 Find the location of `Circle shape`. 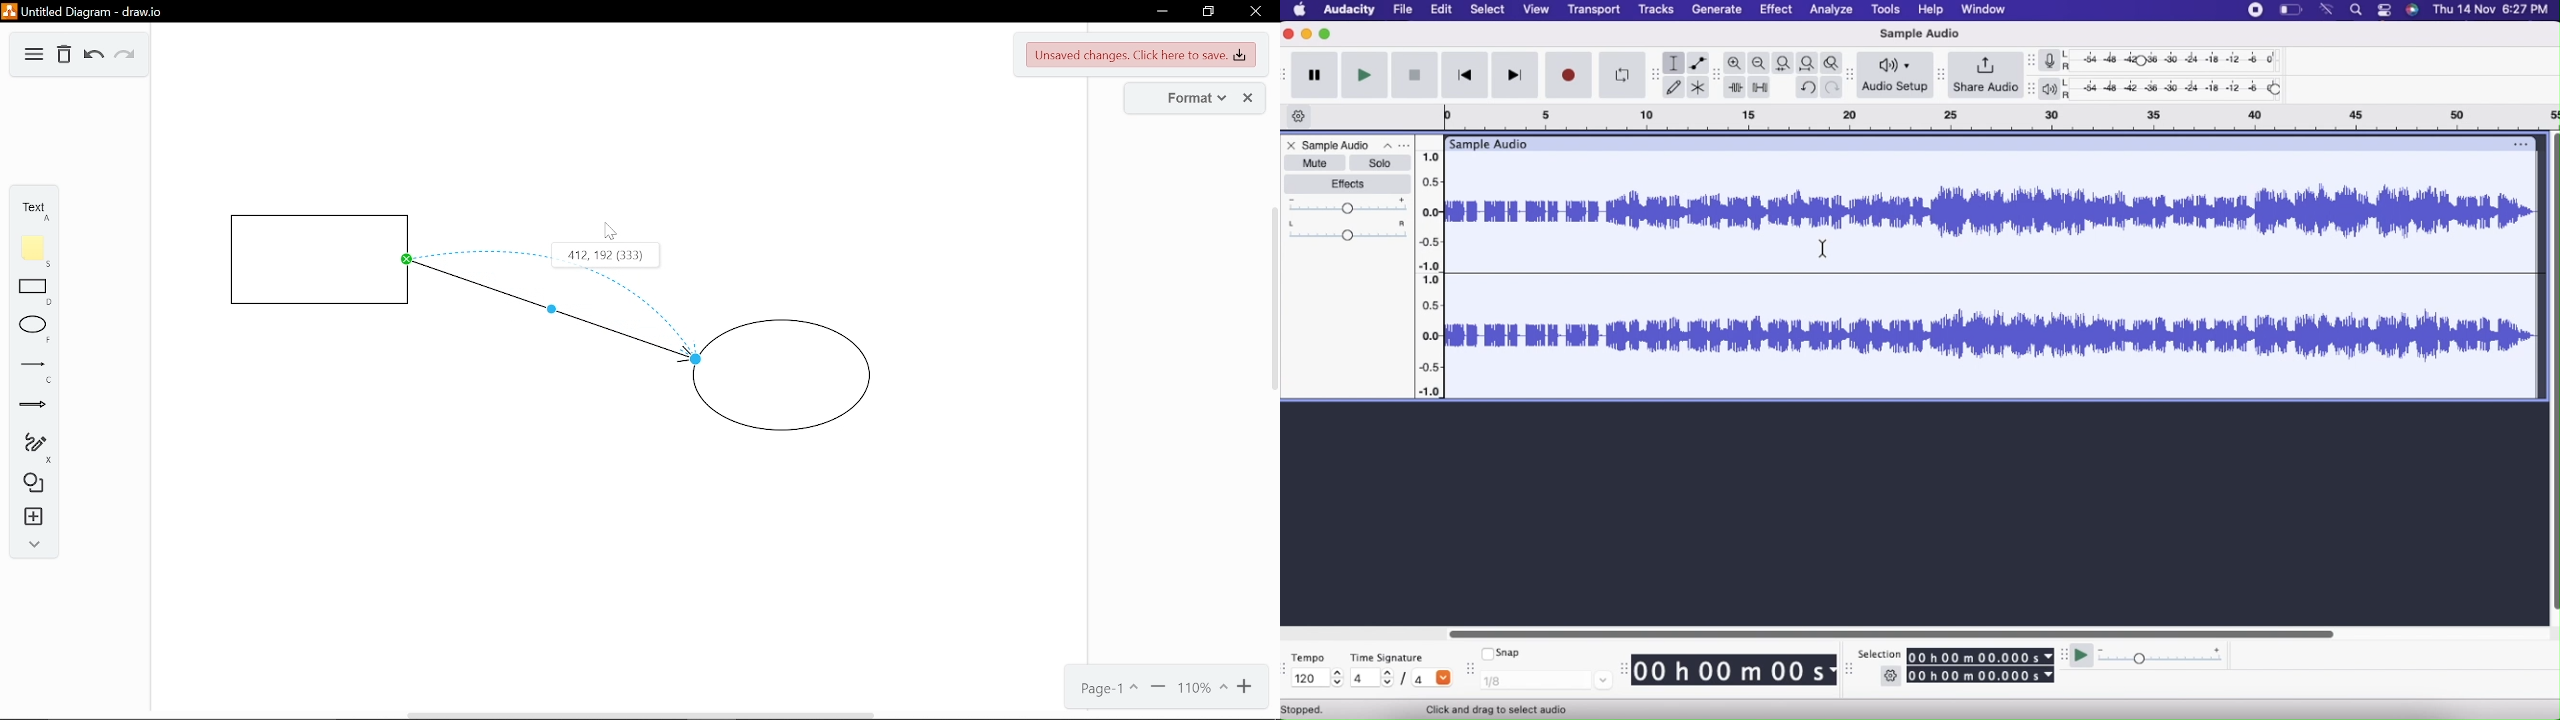

Circle shape is located at coordinates (787, 375).